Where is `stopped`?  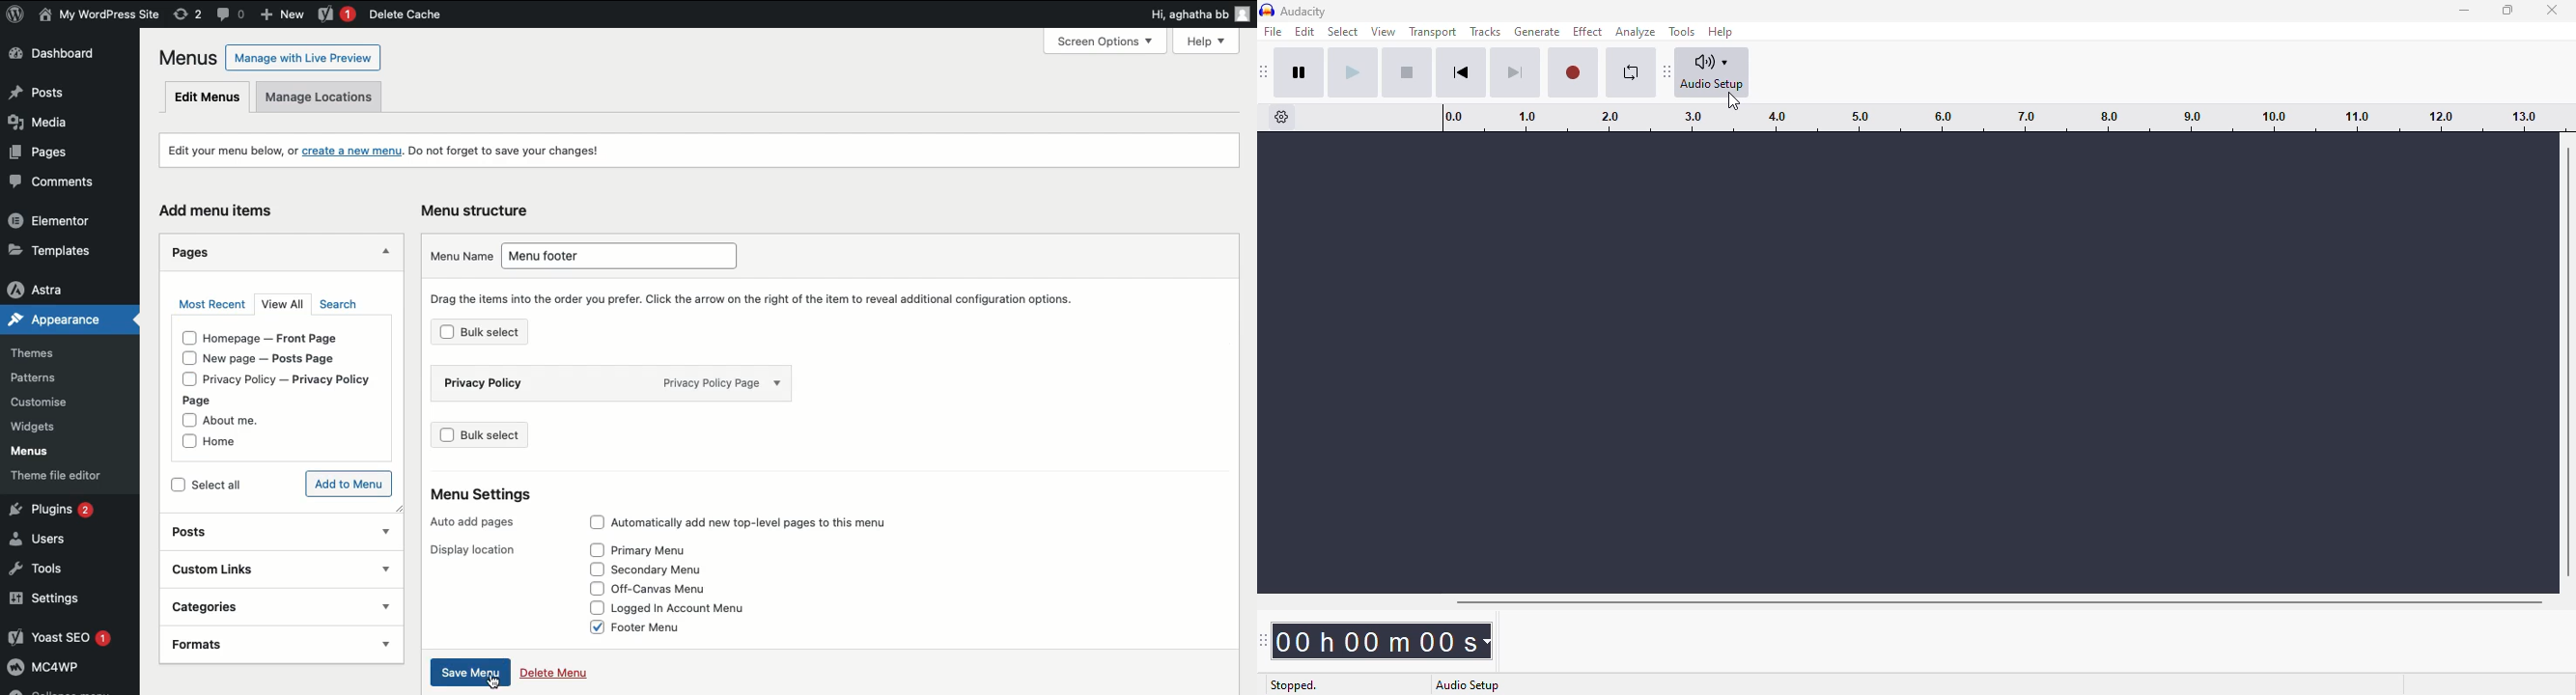 stopped is located at coordinates (1293, 685).